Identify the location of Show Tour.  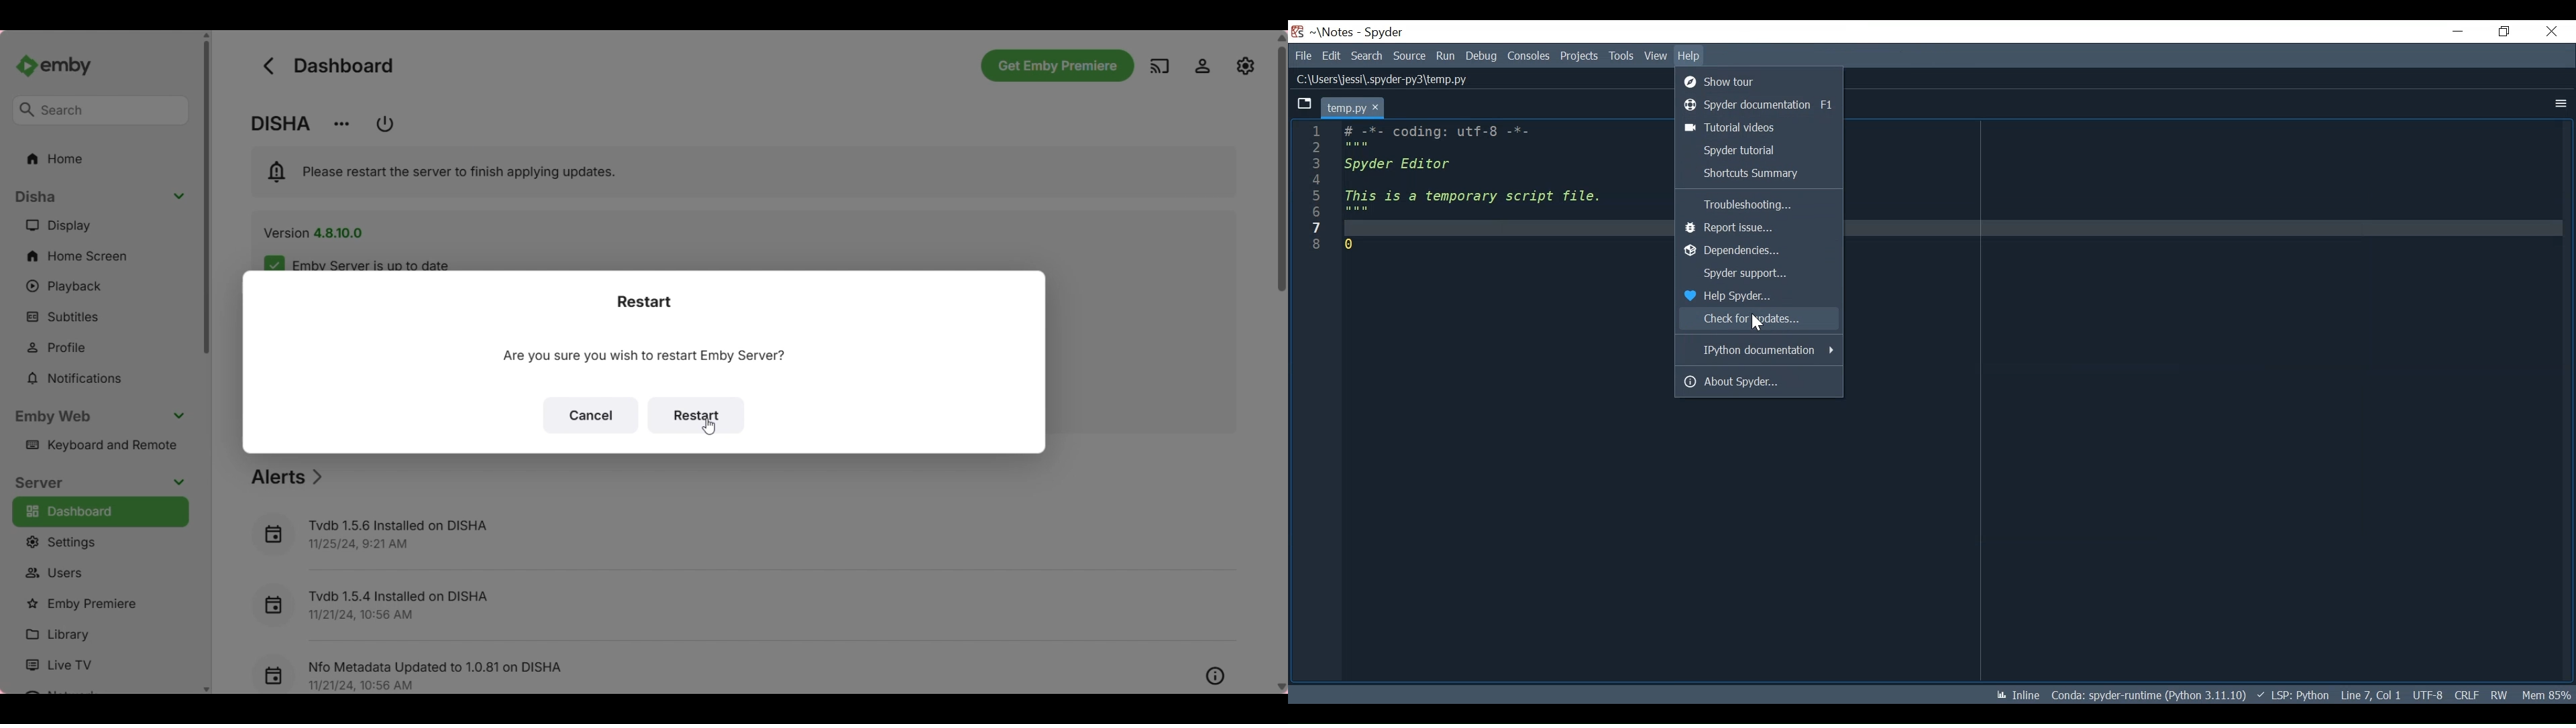
(1758, 82).